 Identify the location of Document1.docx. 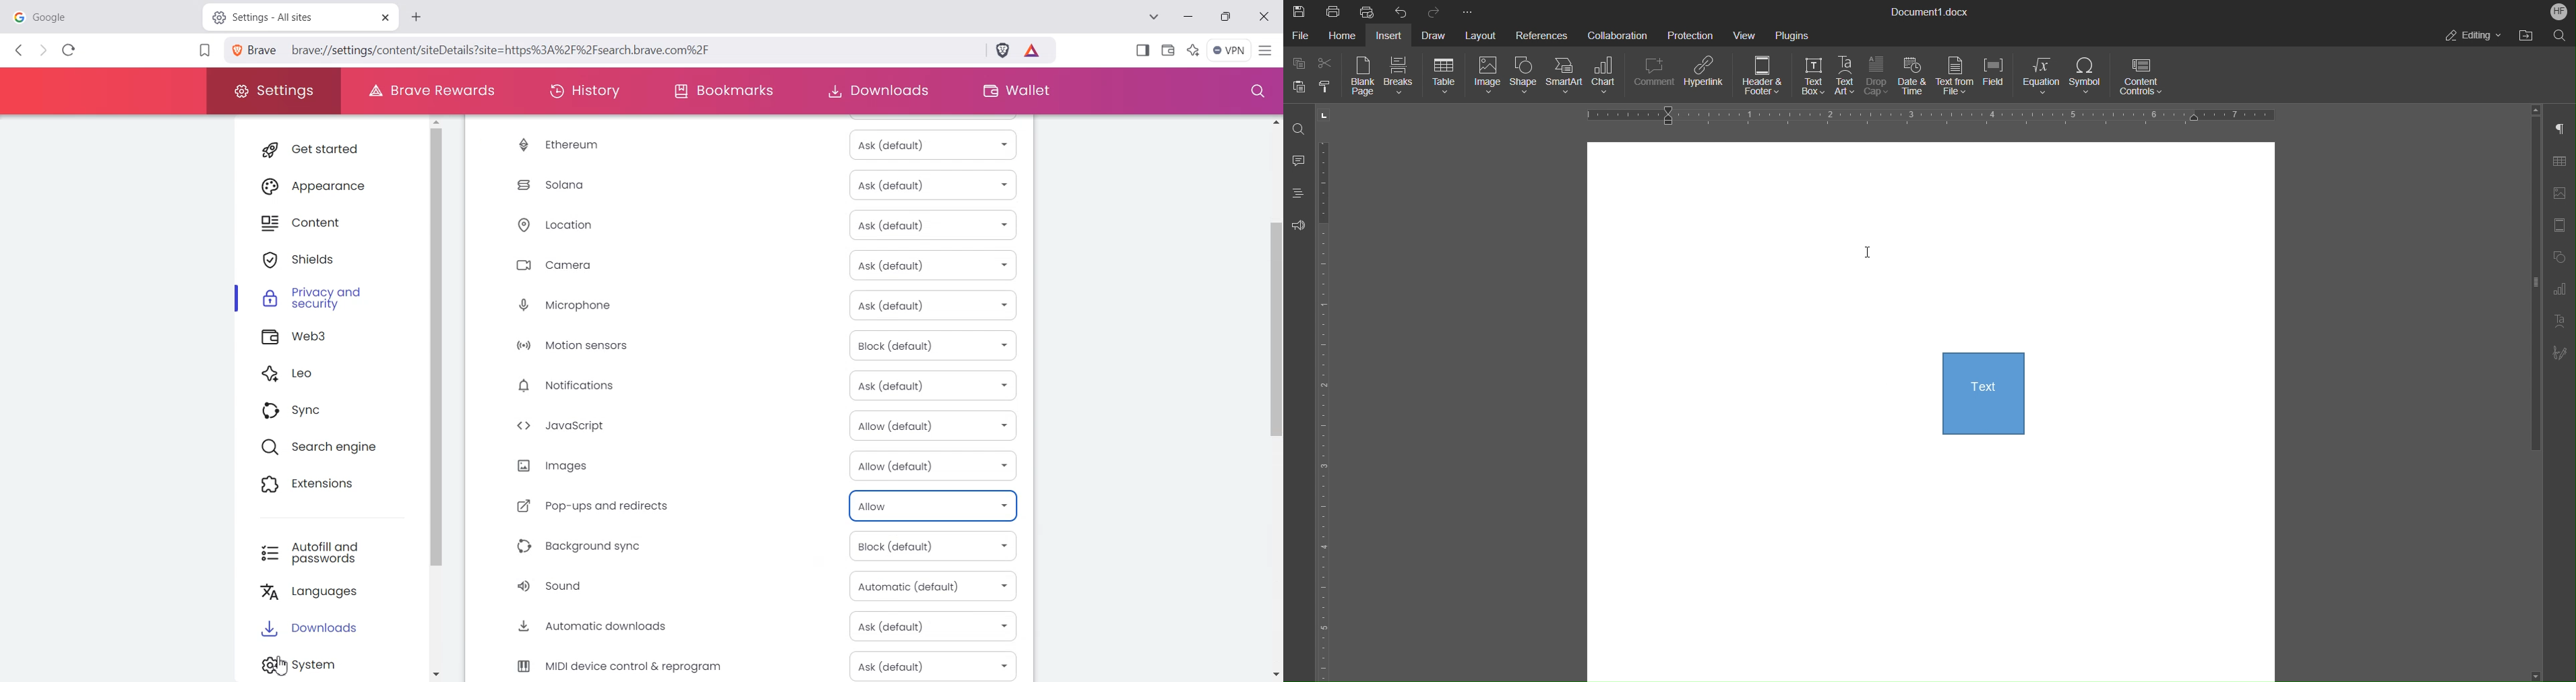
(1931, 13).